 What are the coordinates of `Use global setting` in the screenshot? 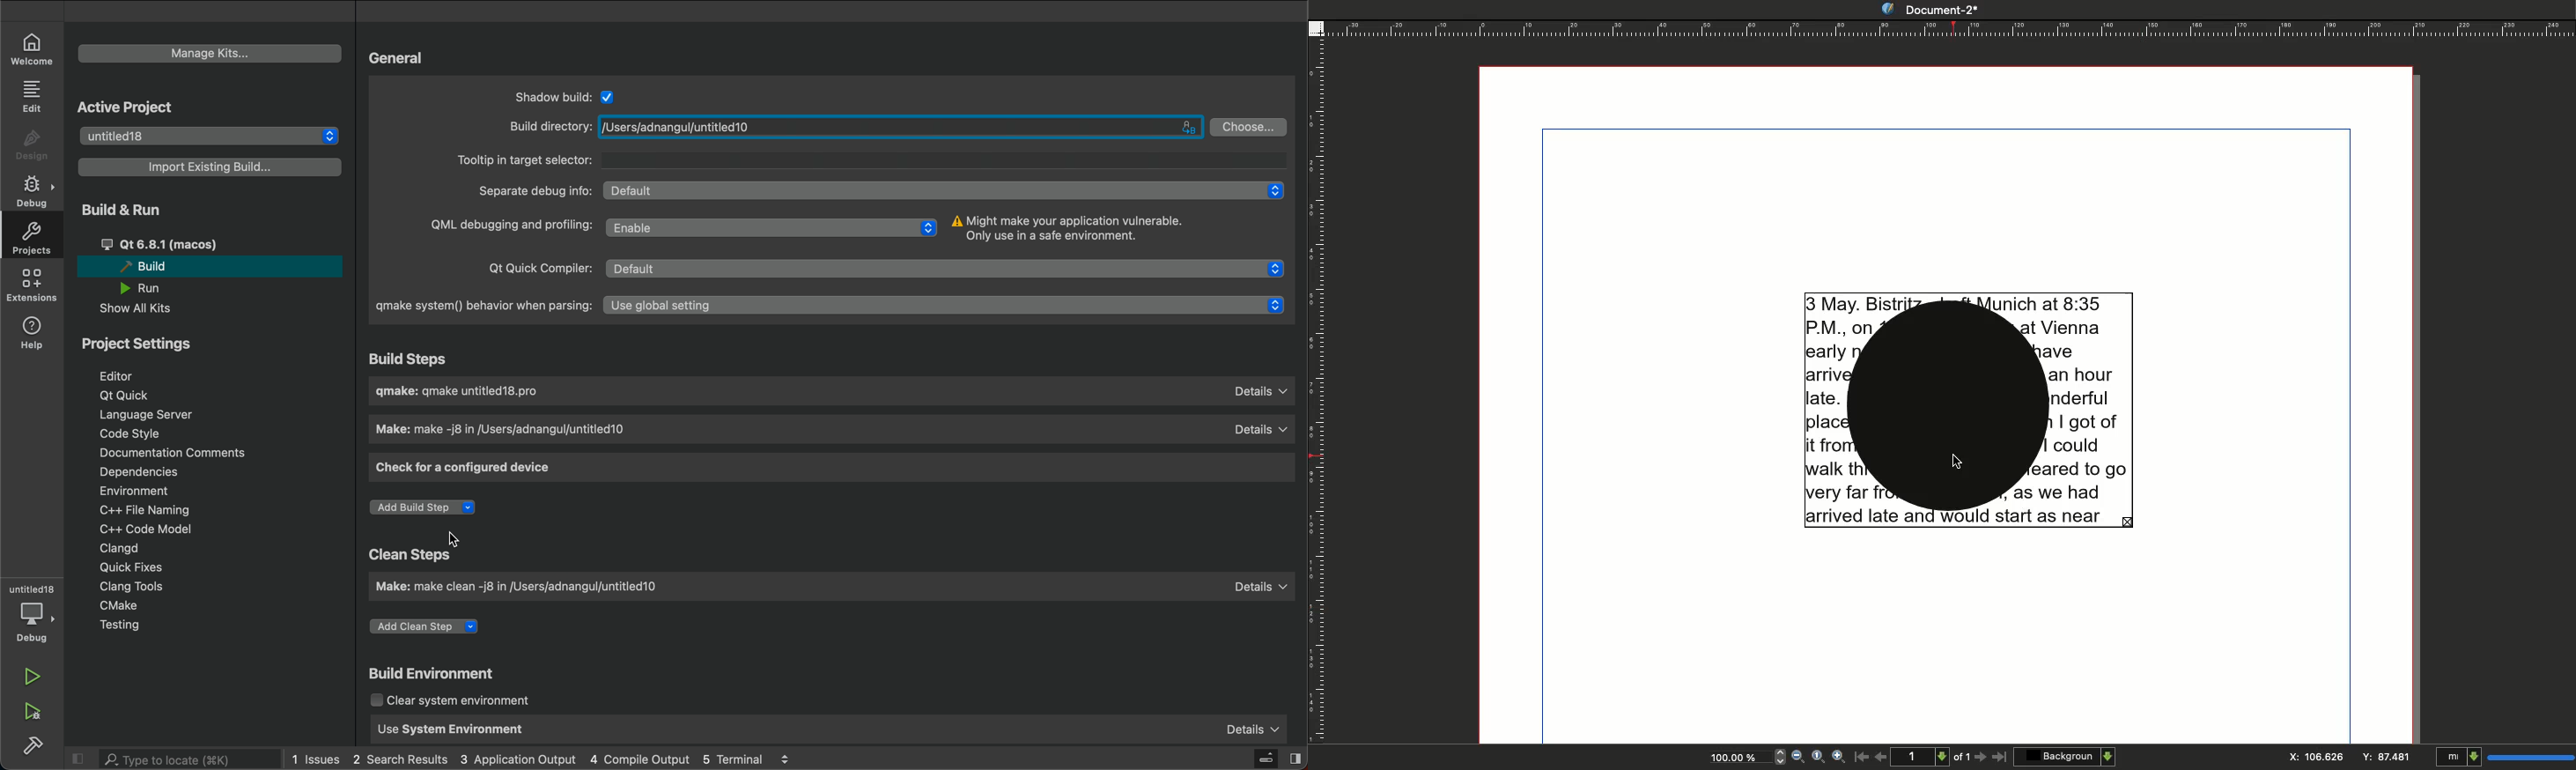 It's located at (948, 306).